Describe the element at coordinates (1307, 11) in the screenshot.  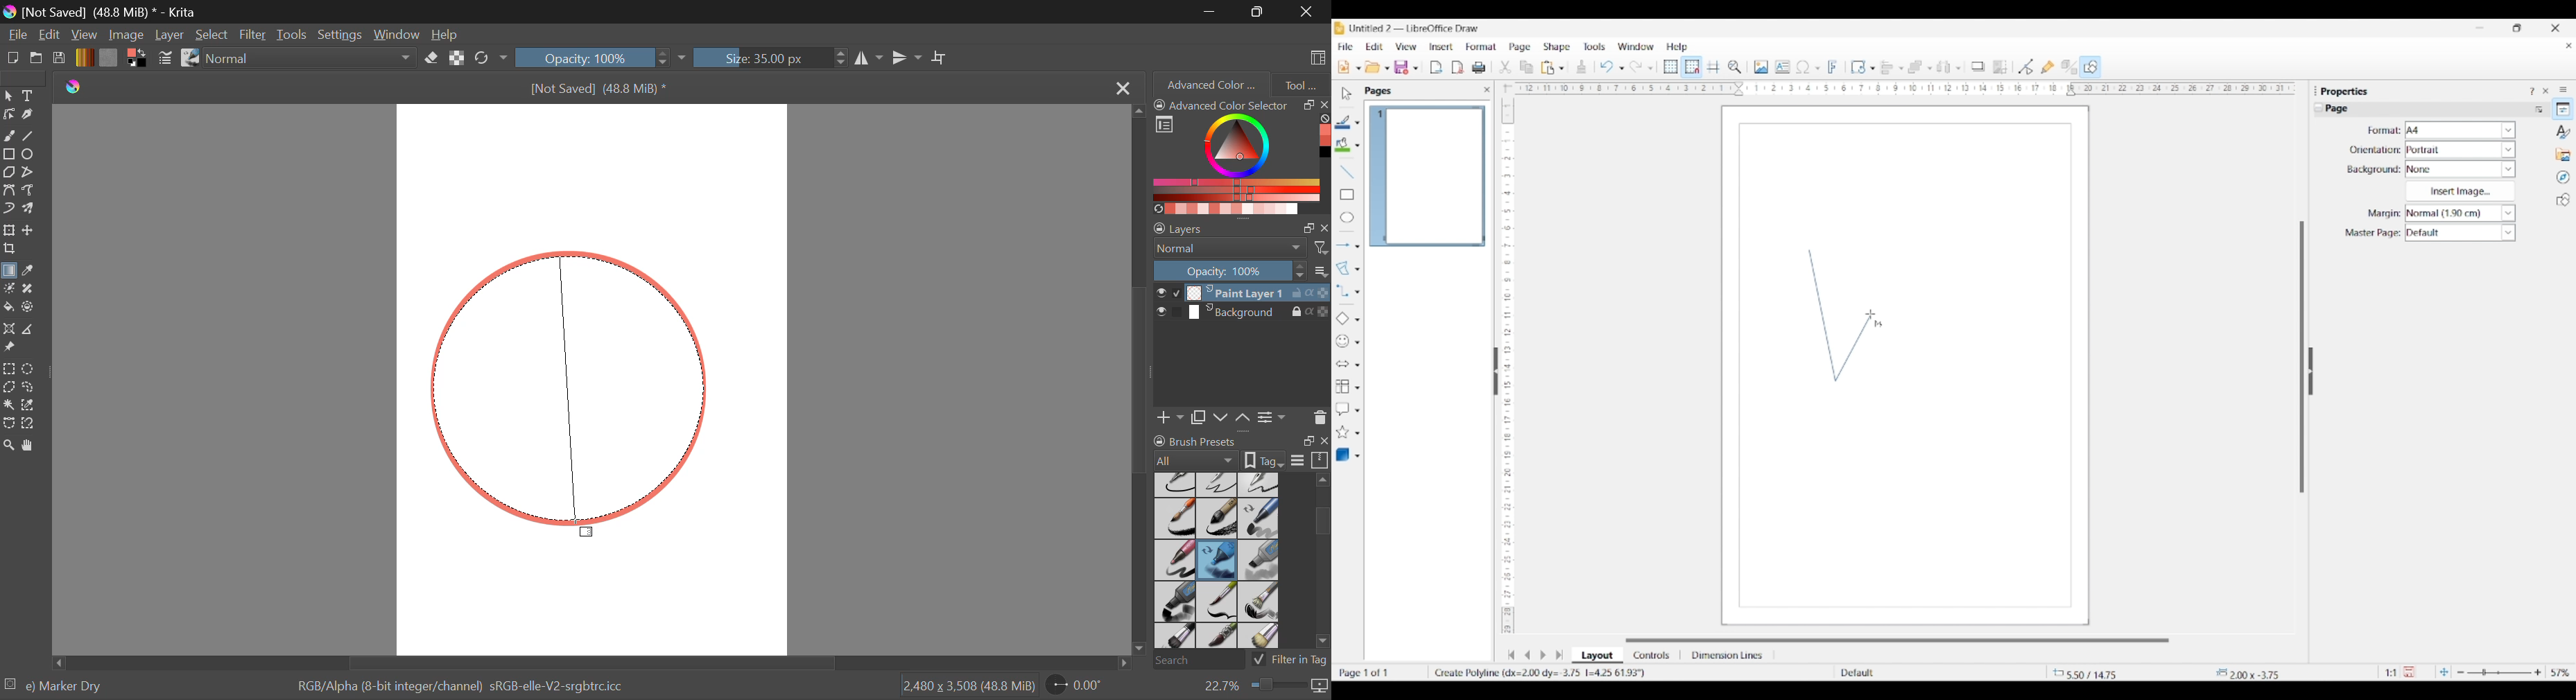
I see `Close` at that location.